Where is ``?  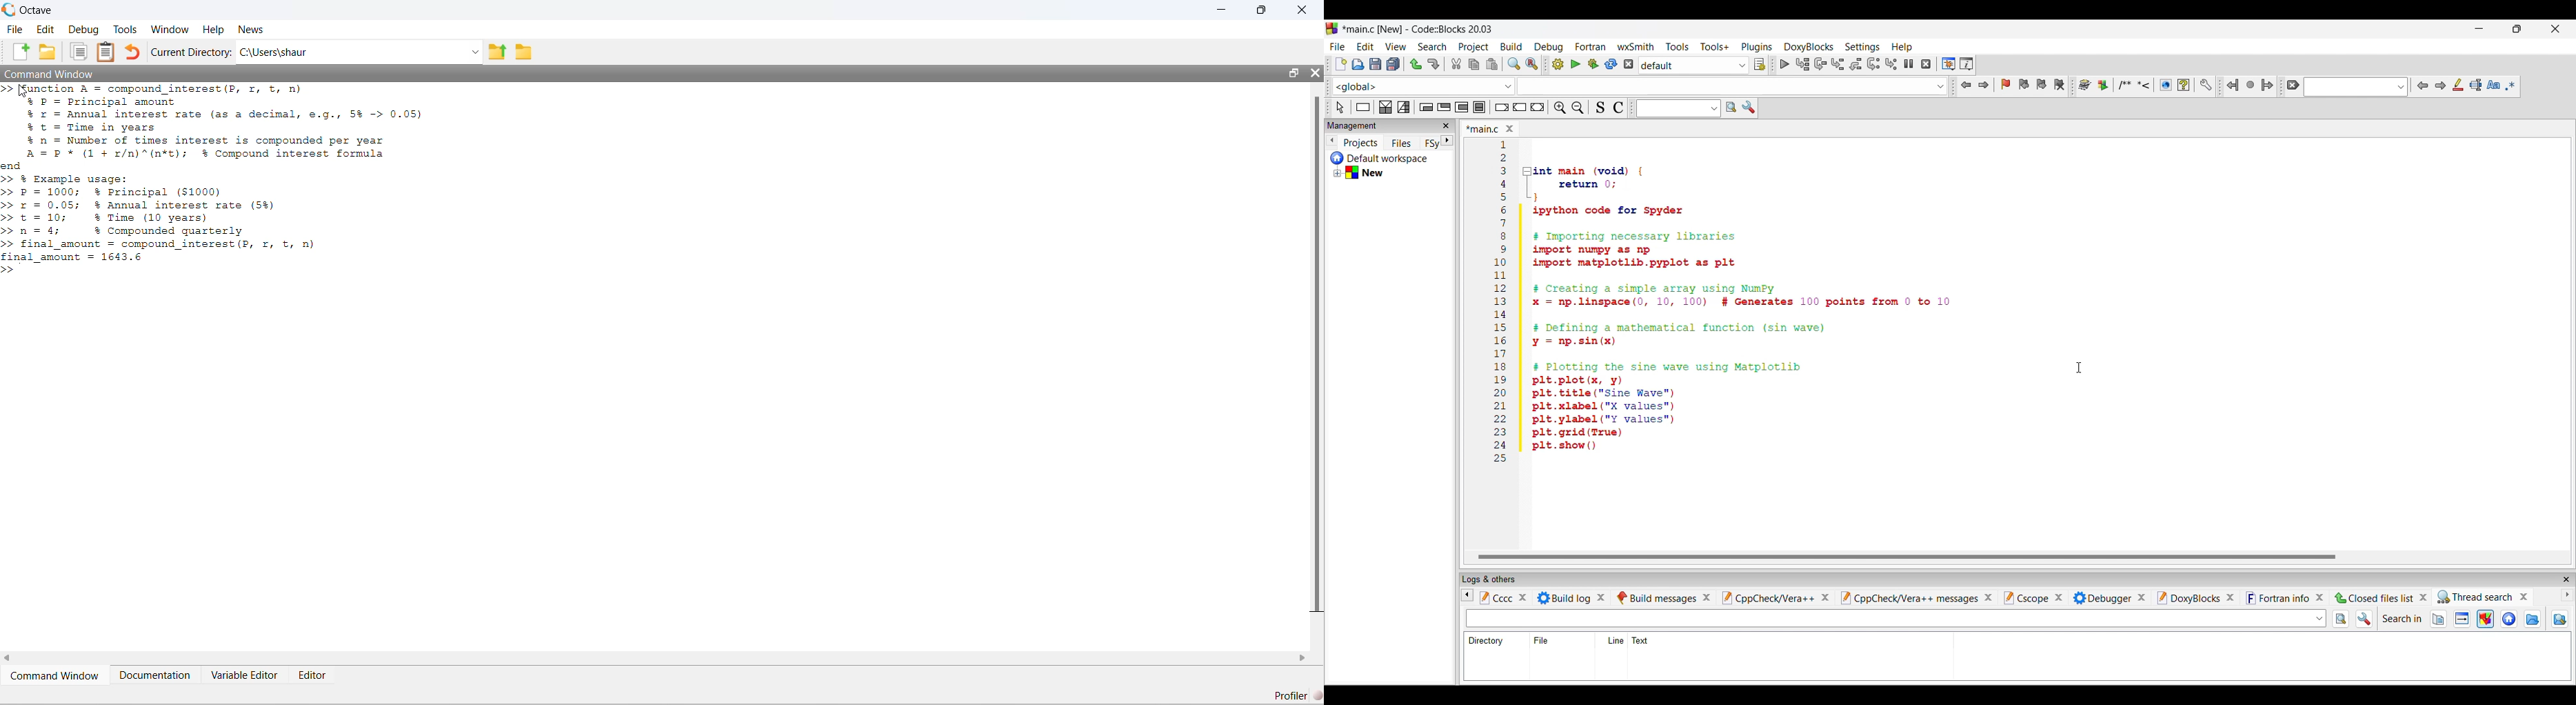
 is located at coordinates (2289, 597).